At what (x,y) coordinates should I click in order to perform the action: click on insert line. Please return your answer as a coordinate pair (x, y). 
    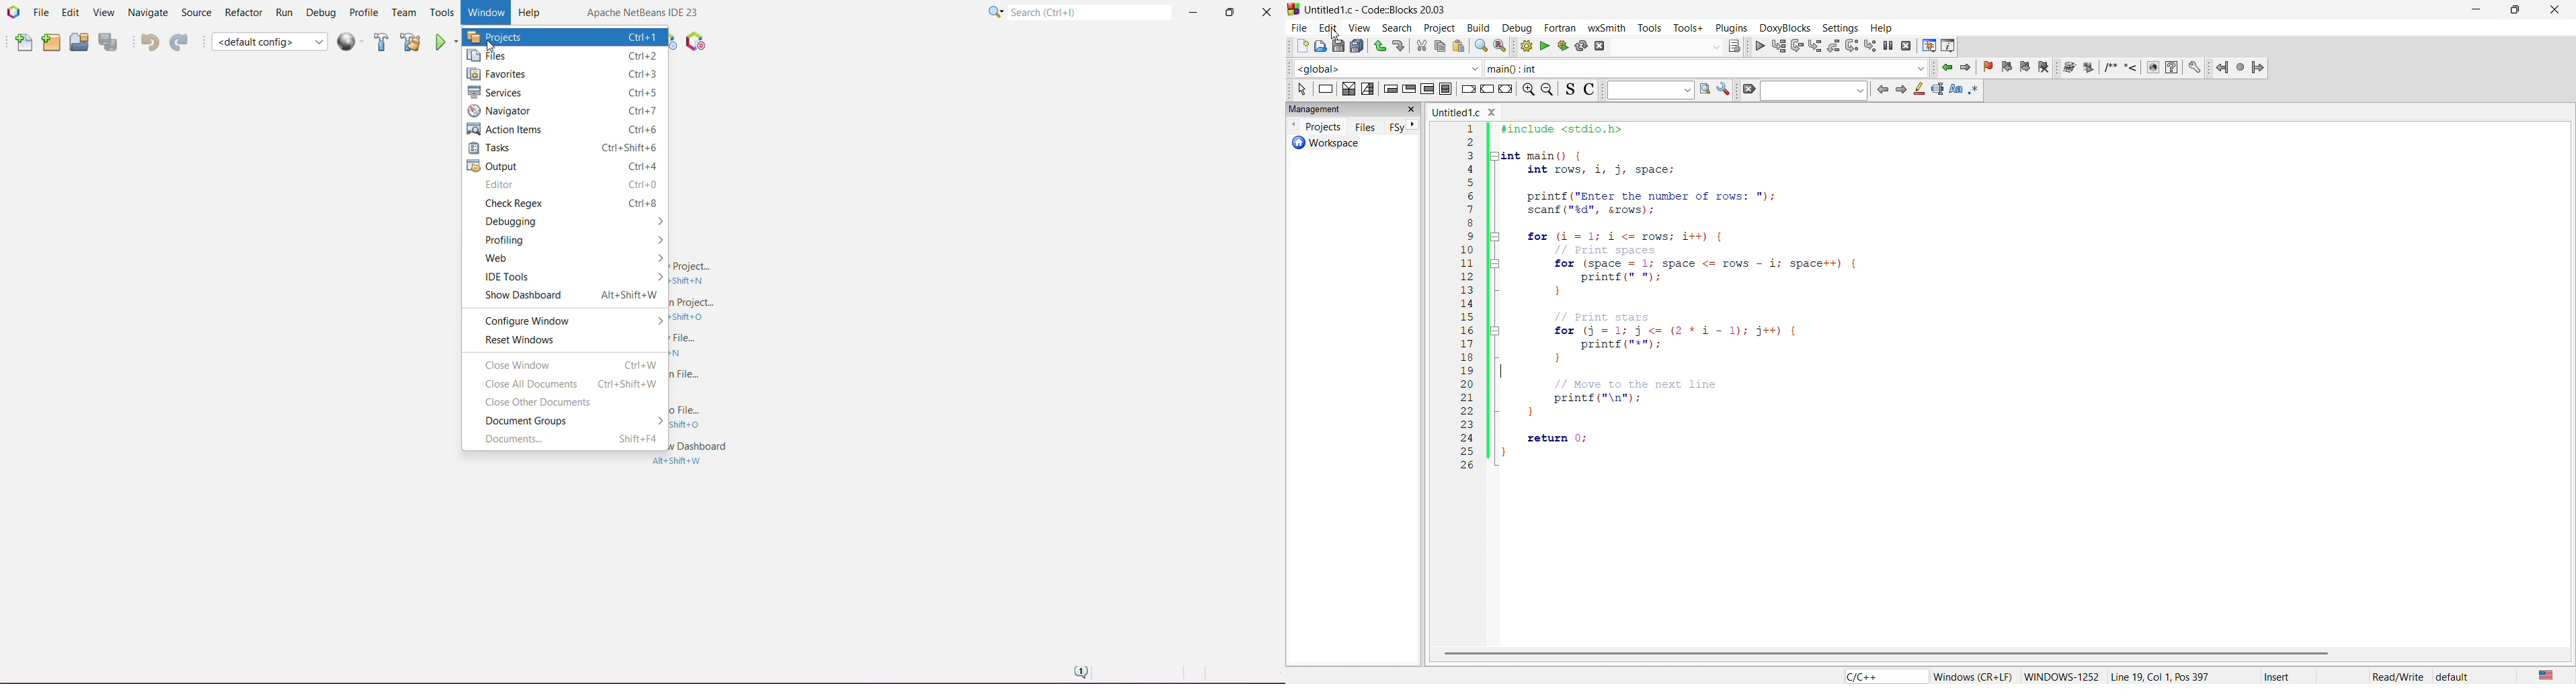
    Looking at the image, I should click on (2131, 69).